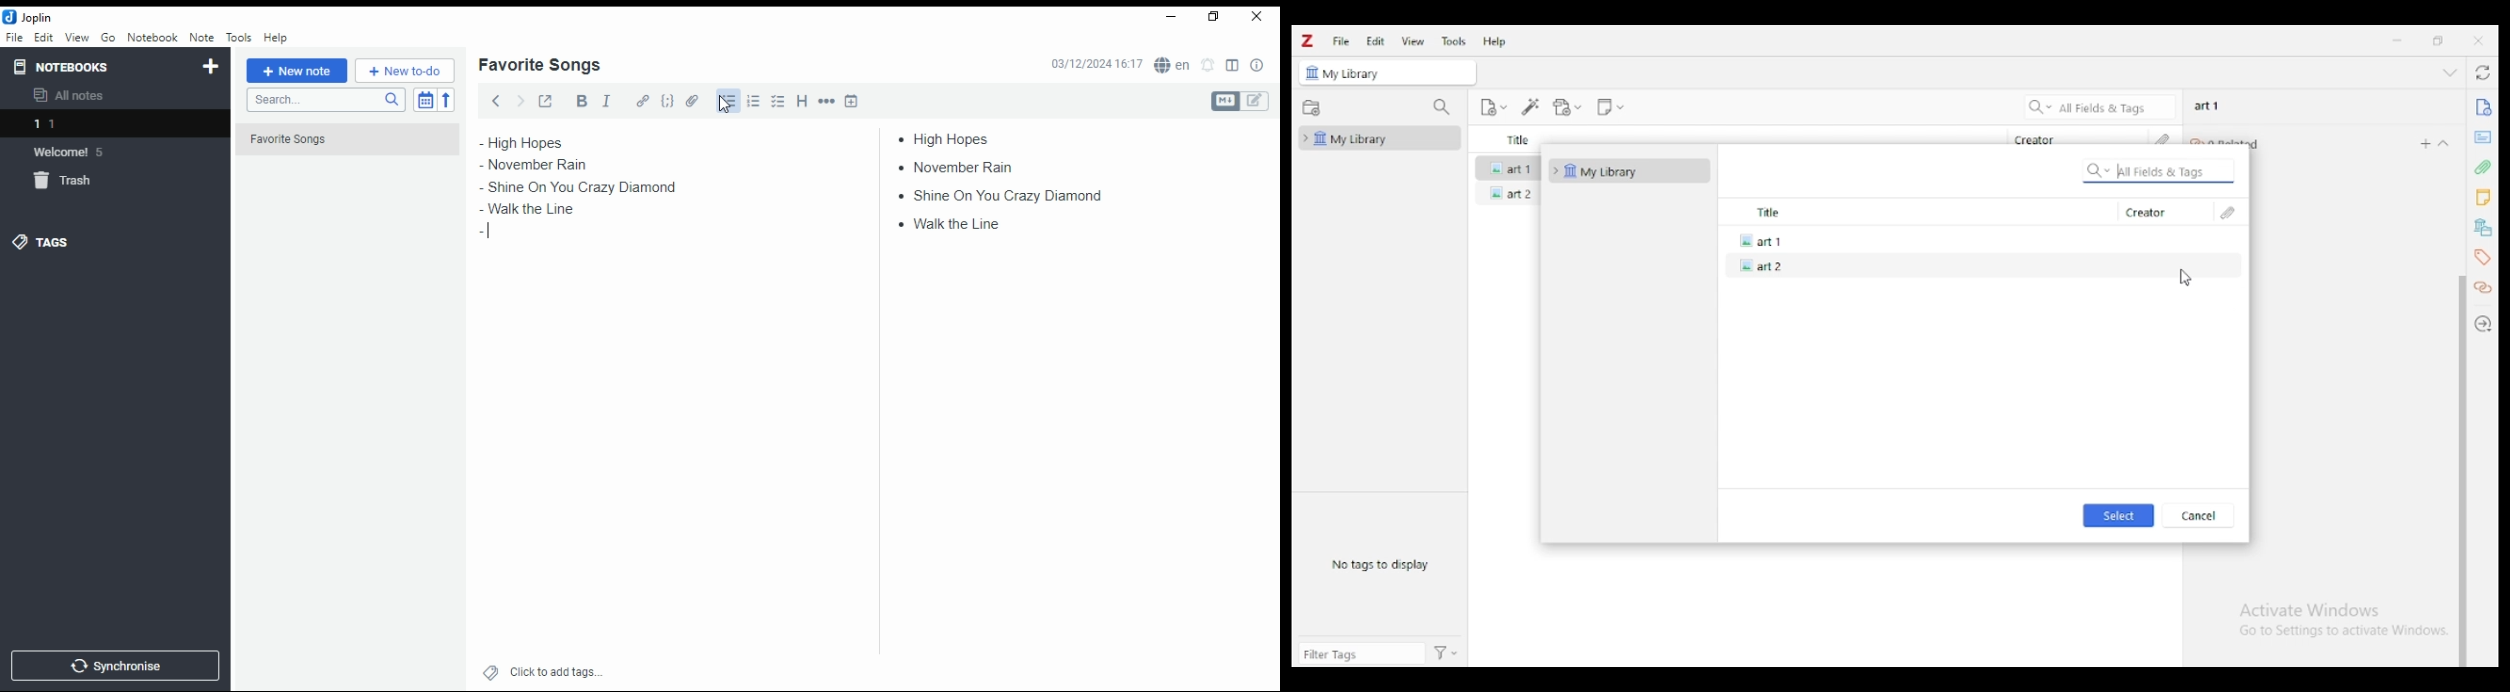 This screenshot has height=700, width=2520. I want to click on toggle layout, so click(1233, 66).